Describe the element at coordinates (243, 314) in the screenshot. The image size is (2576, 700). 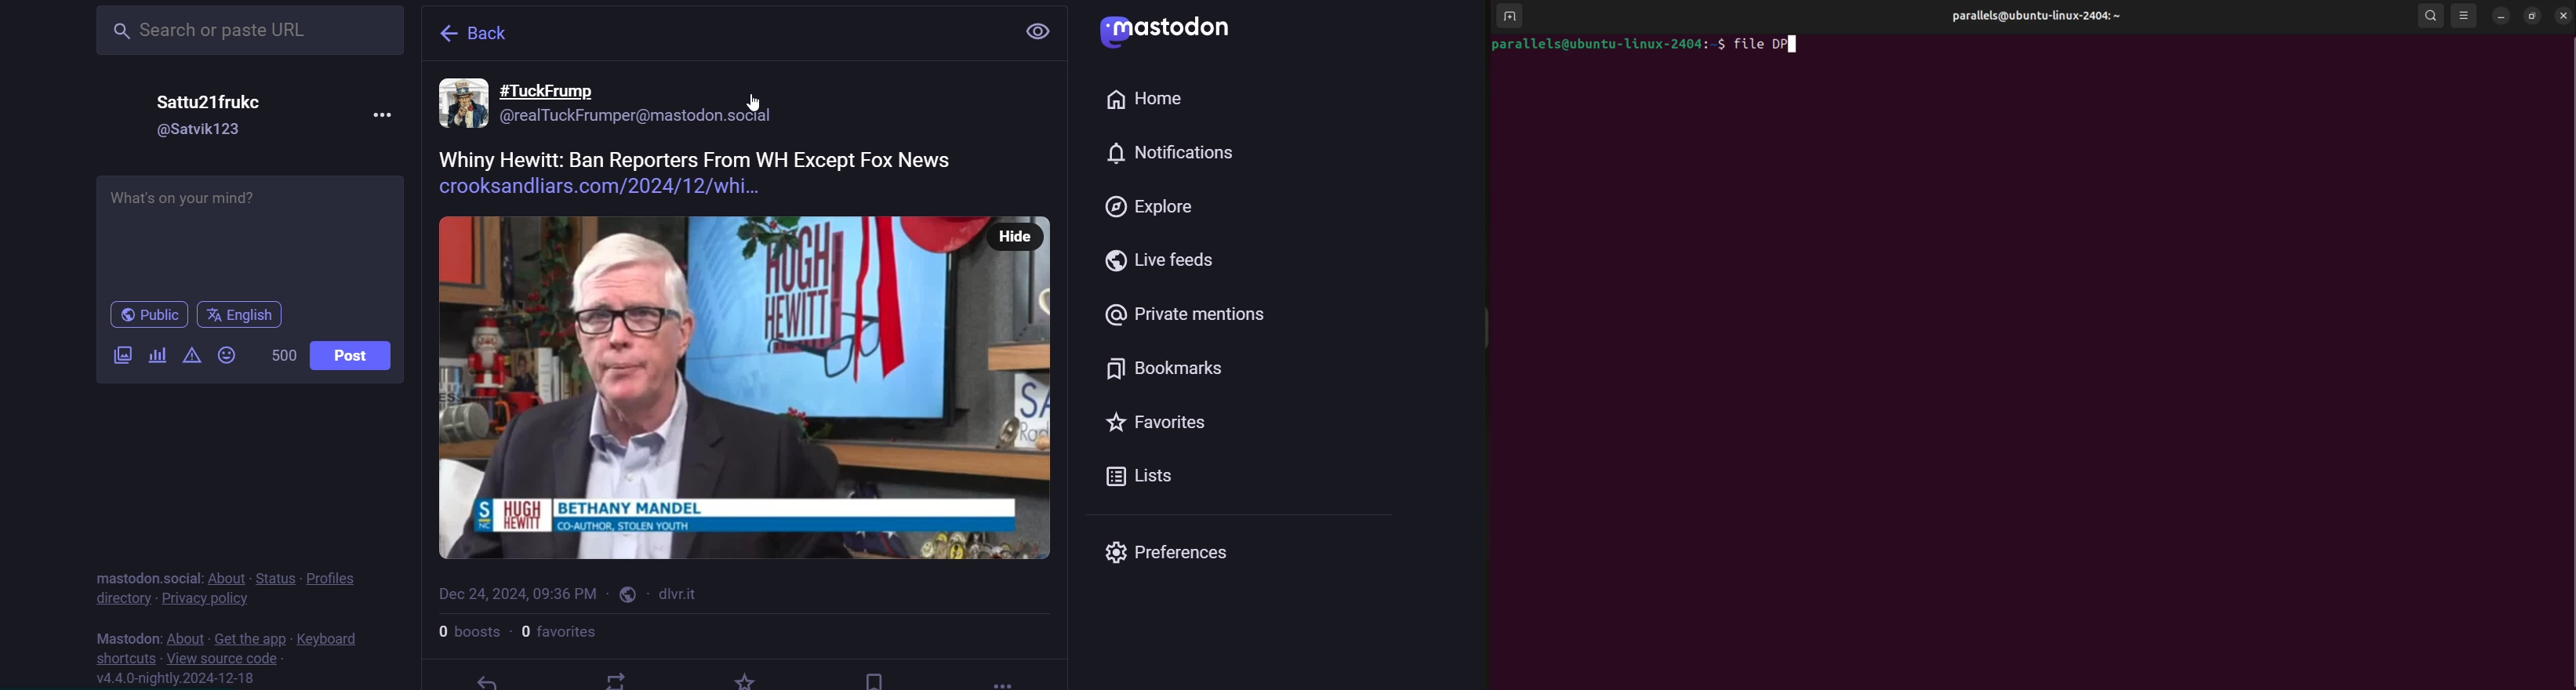
I see `english` at that location.